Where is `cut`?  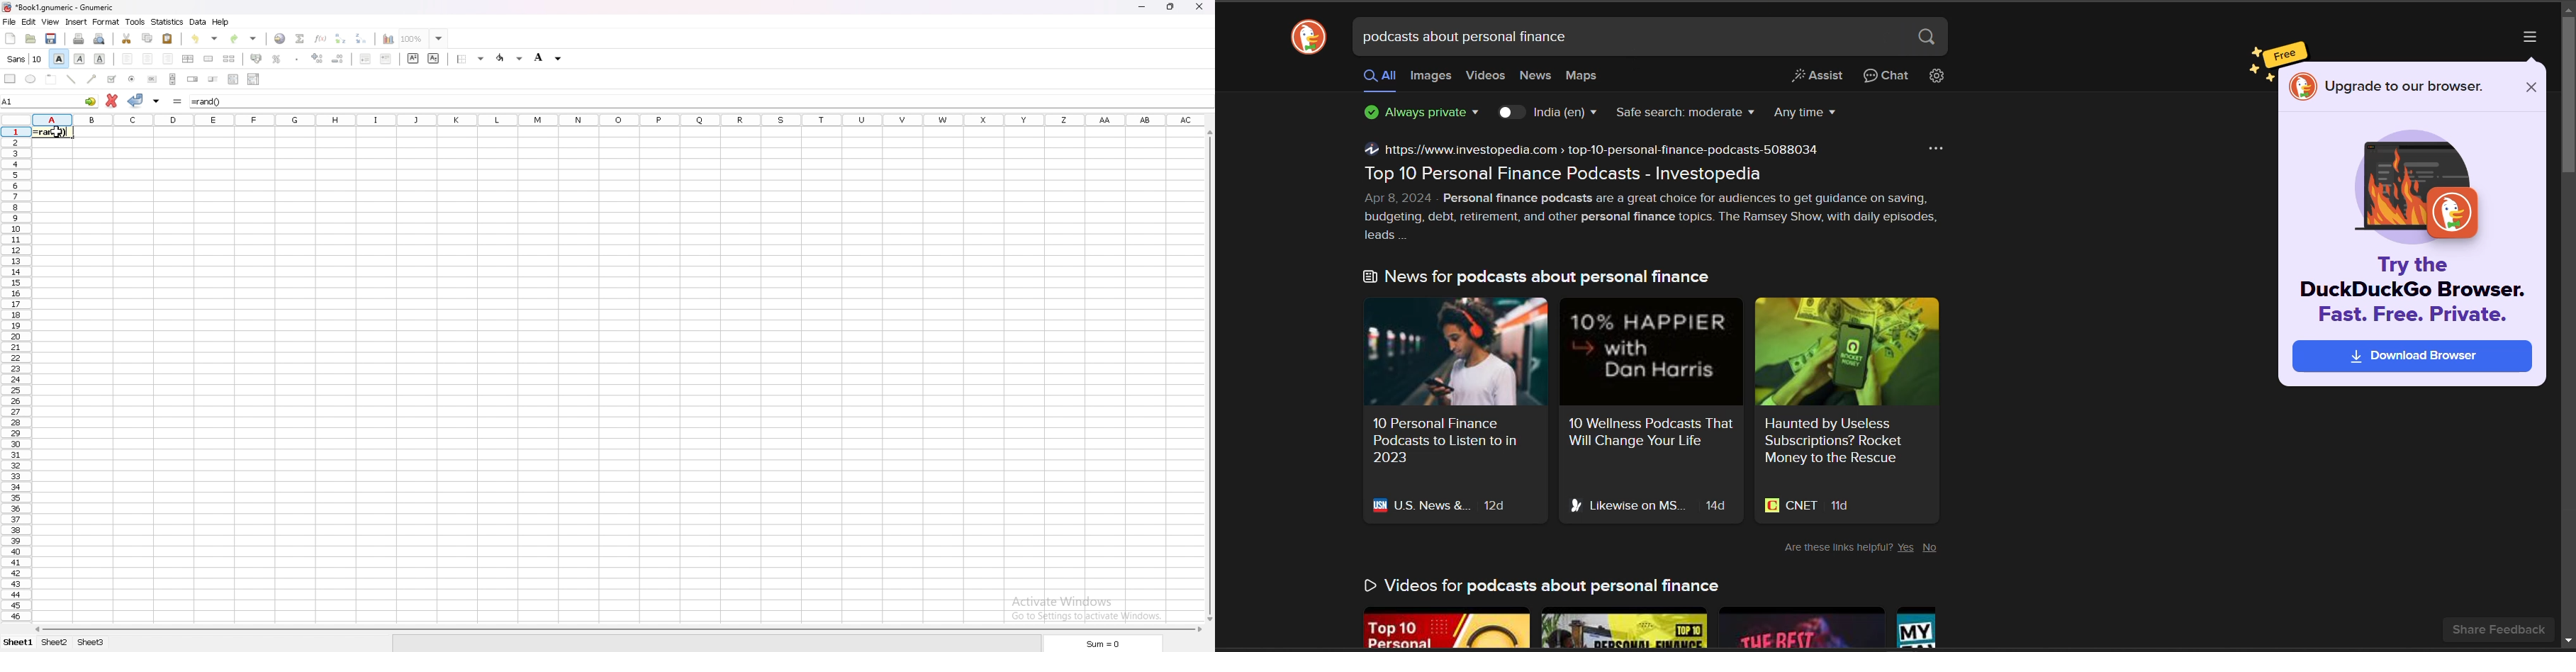 cut is located at coordinates (128, 39).